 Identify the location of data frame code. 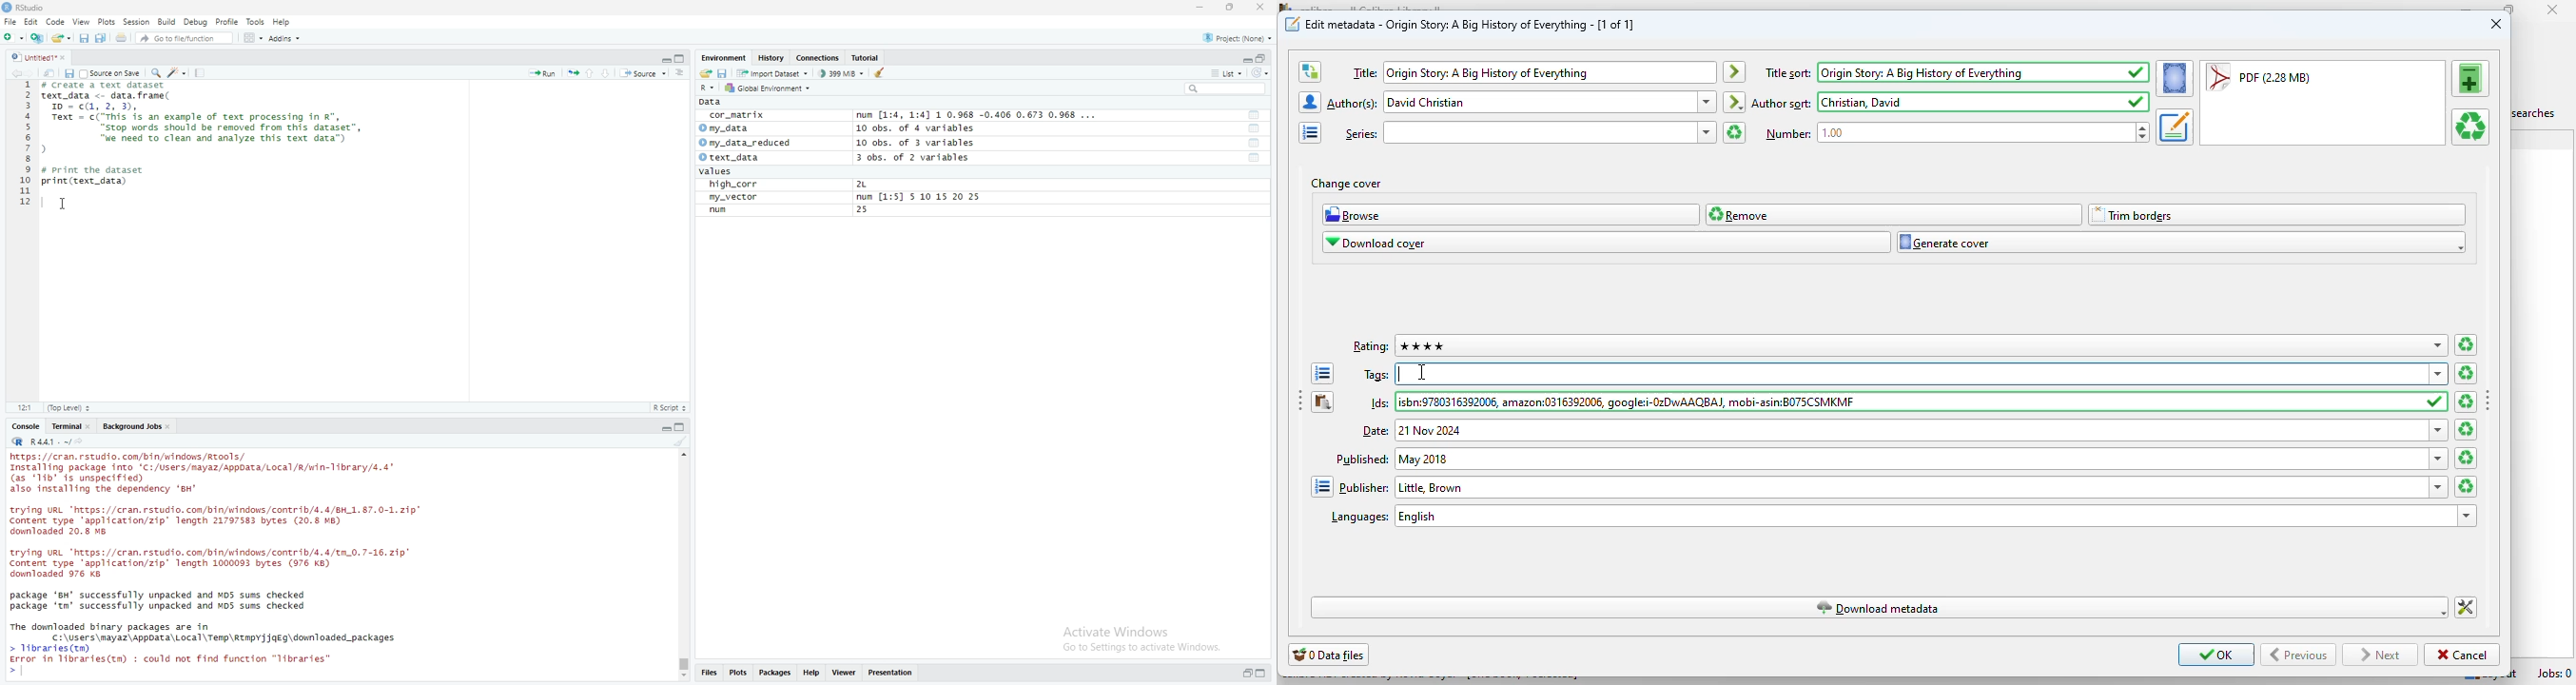
(206, 136).